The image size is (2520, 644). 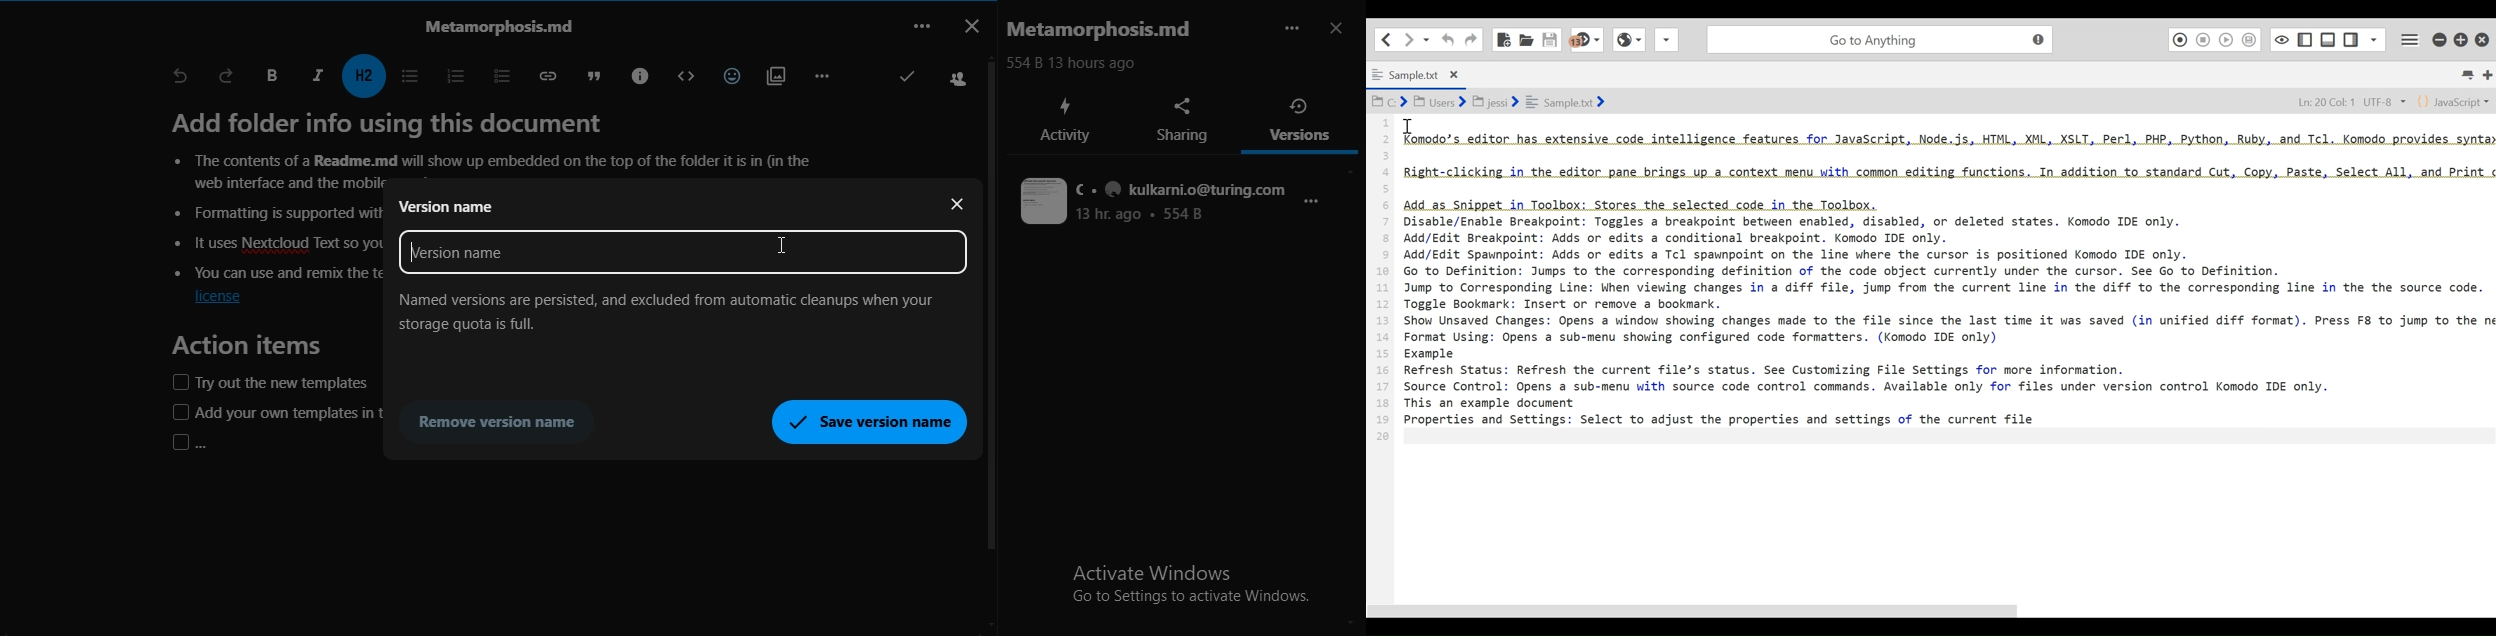 I want to click on 554 B 13 hours ago , so click(x=1076, y=63).